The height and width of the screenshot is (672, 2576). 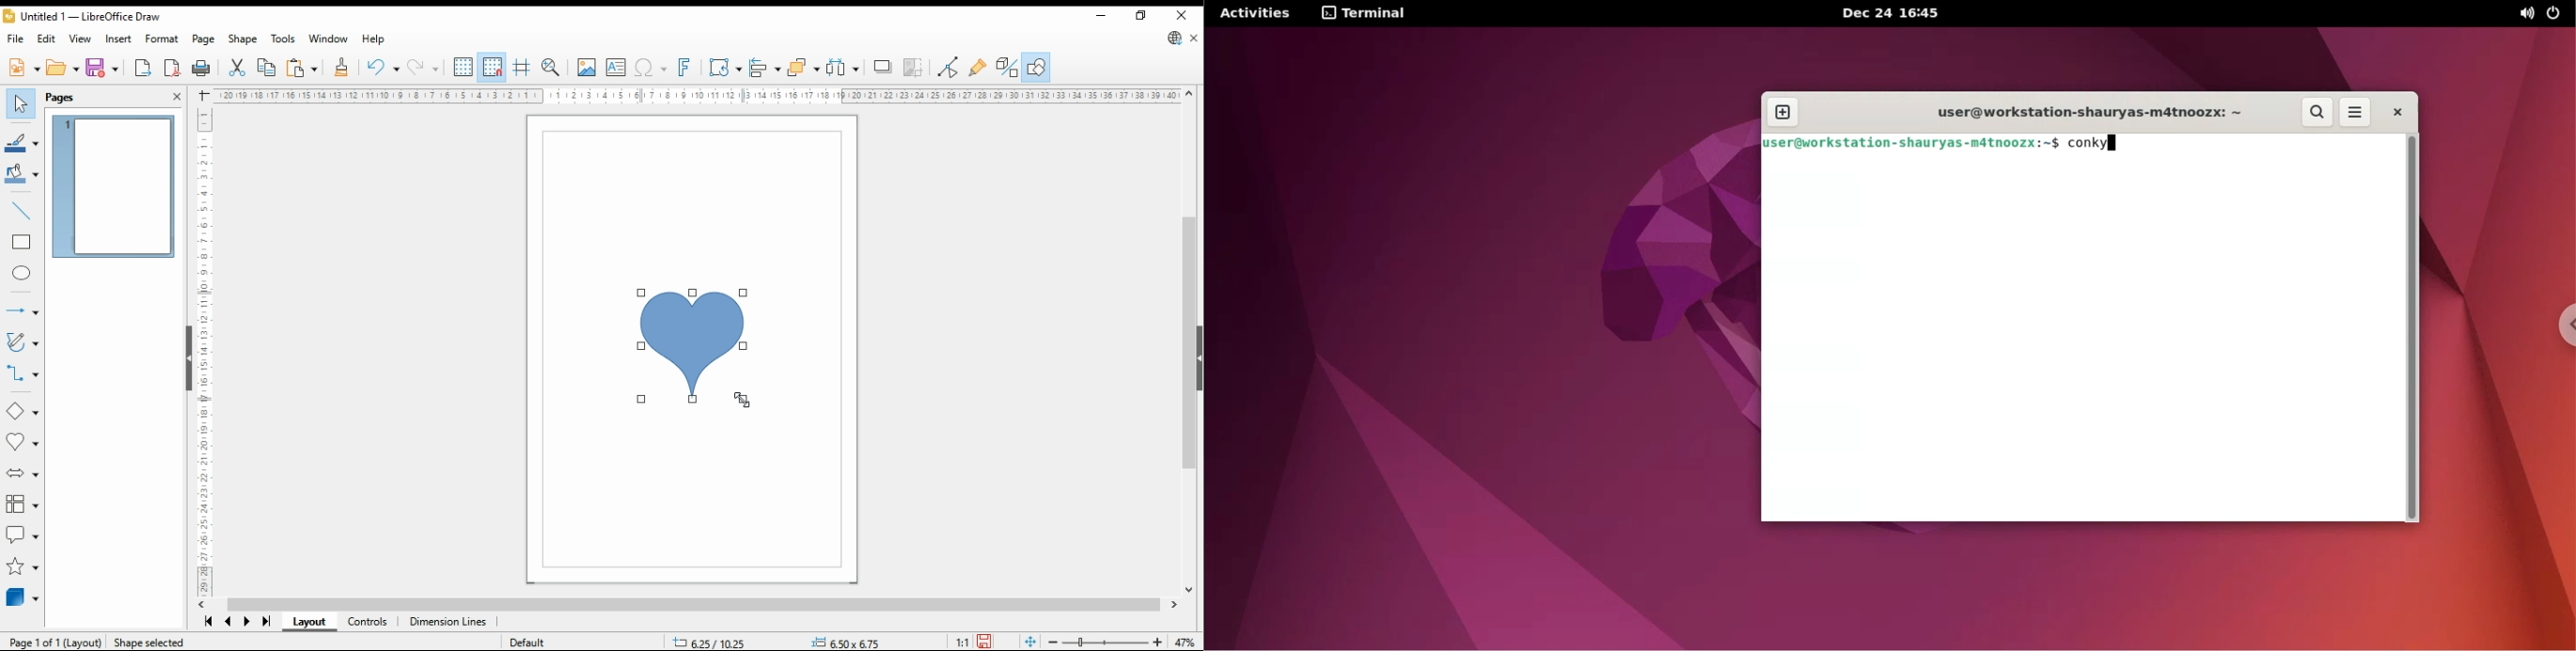 I want to click on shape, so click(x=243, y=40).